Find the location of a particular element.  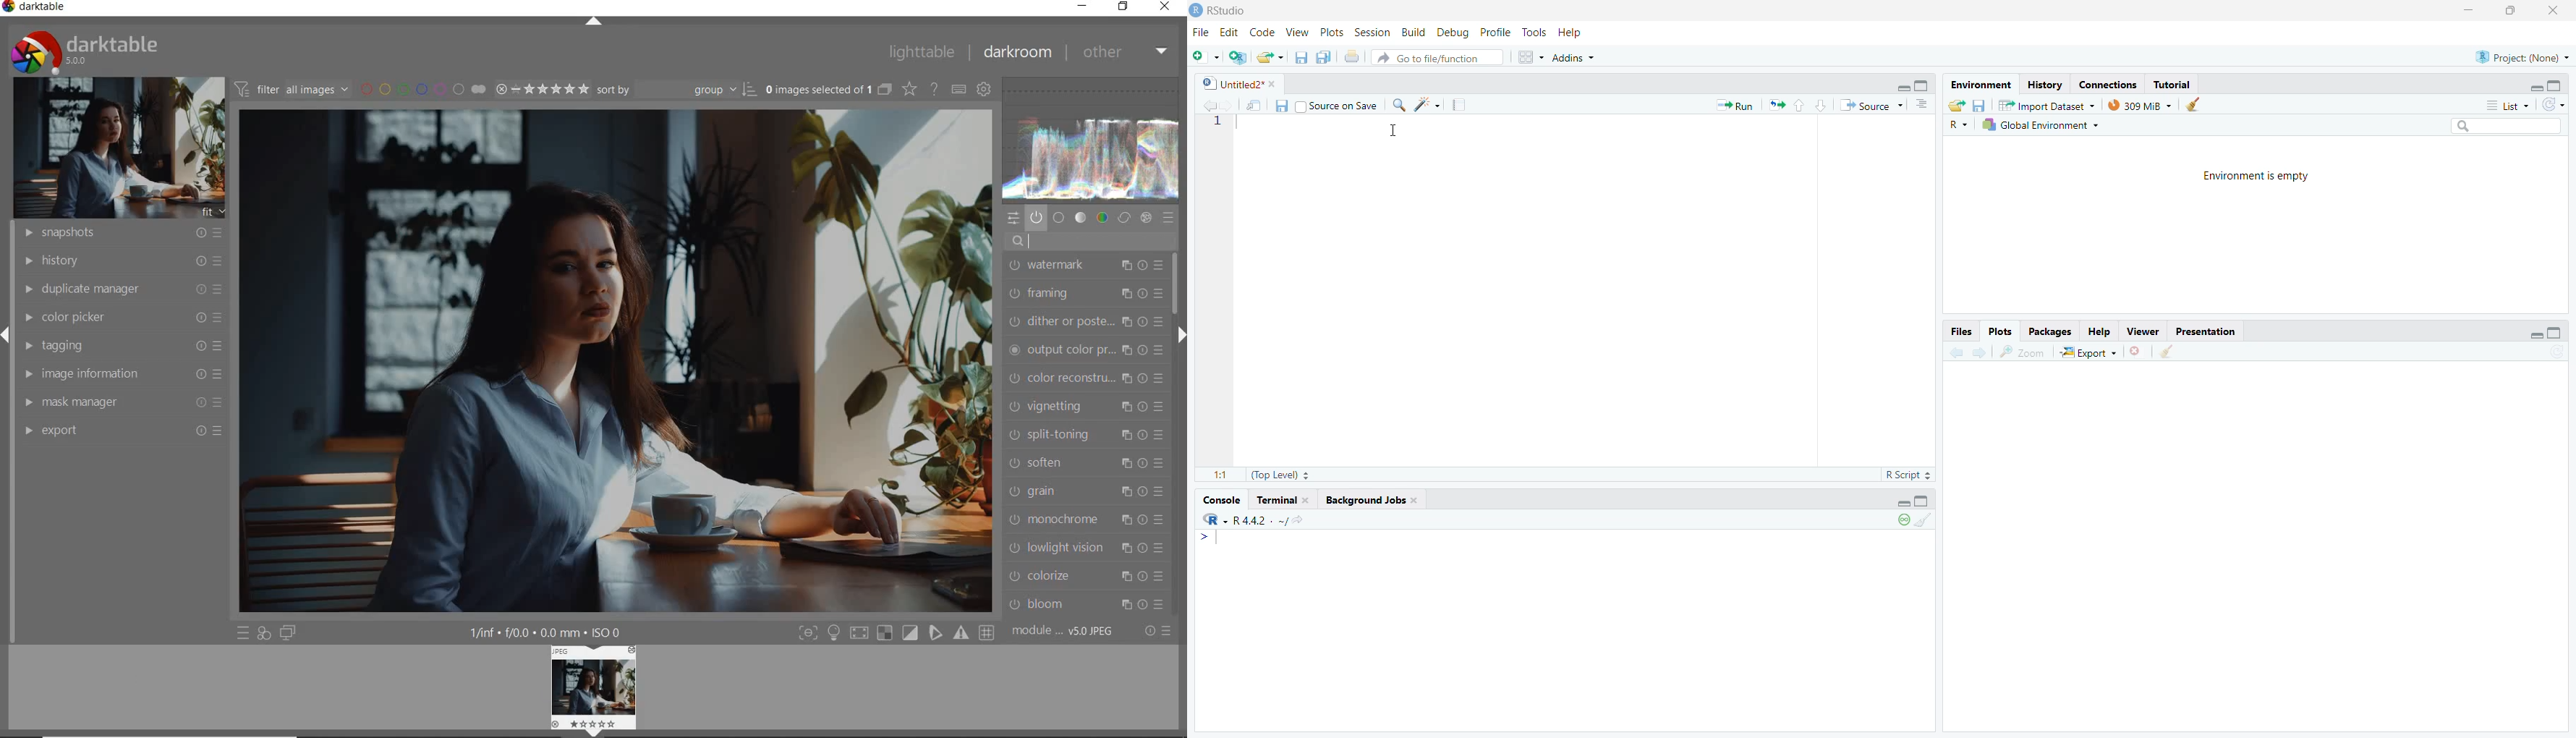

) RStudio is located at coordinates (1222, 10).